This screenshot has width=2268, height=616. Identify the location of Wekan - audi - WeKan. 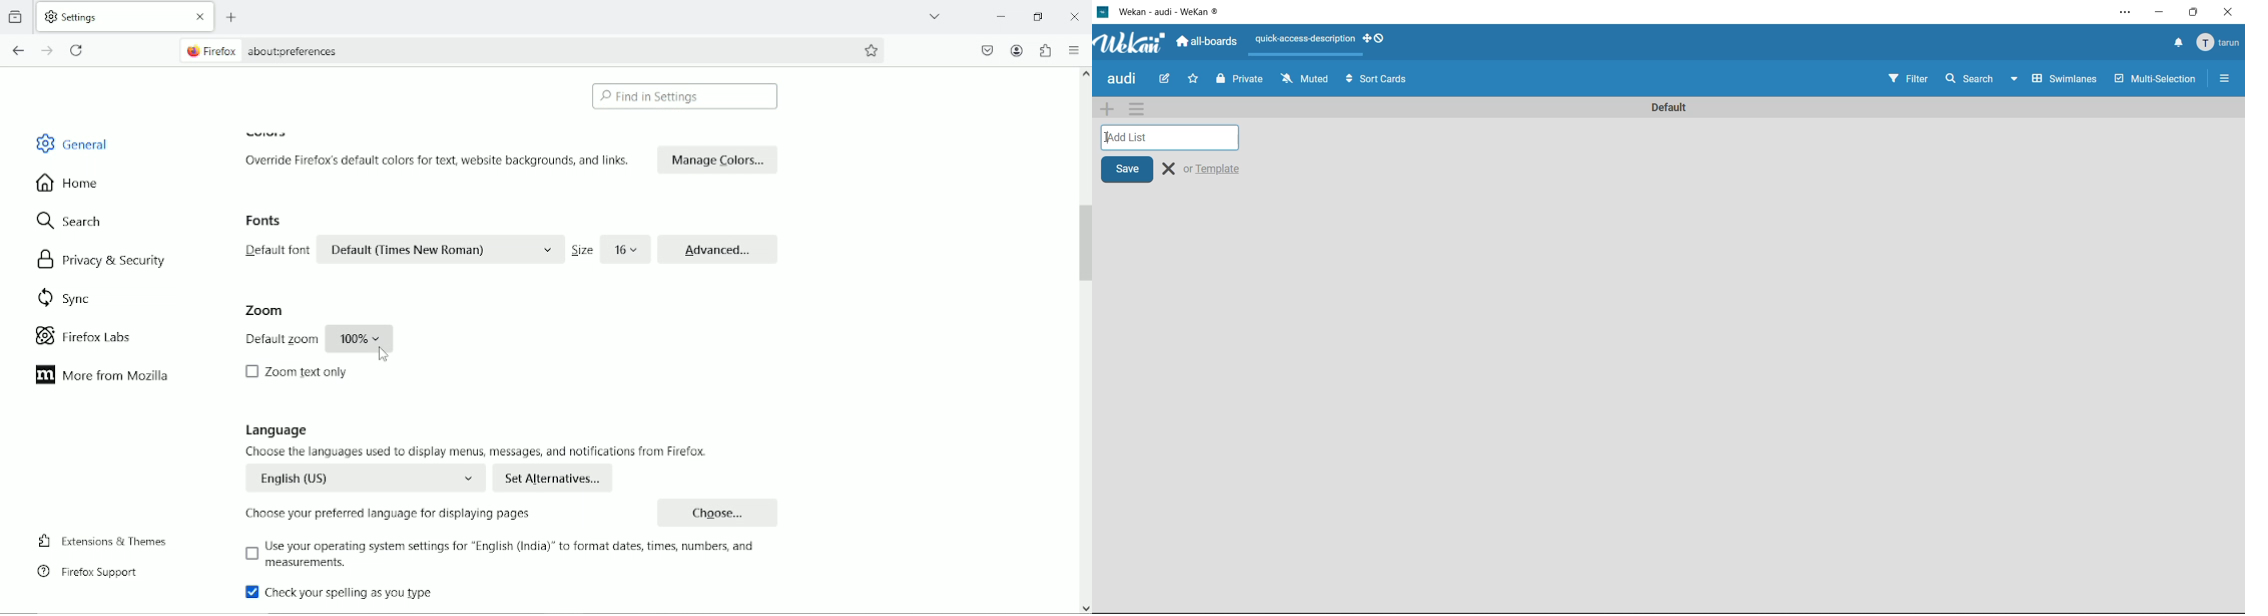
(1163, 11).